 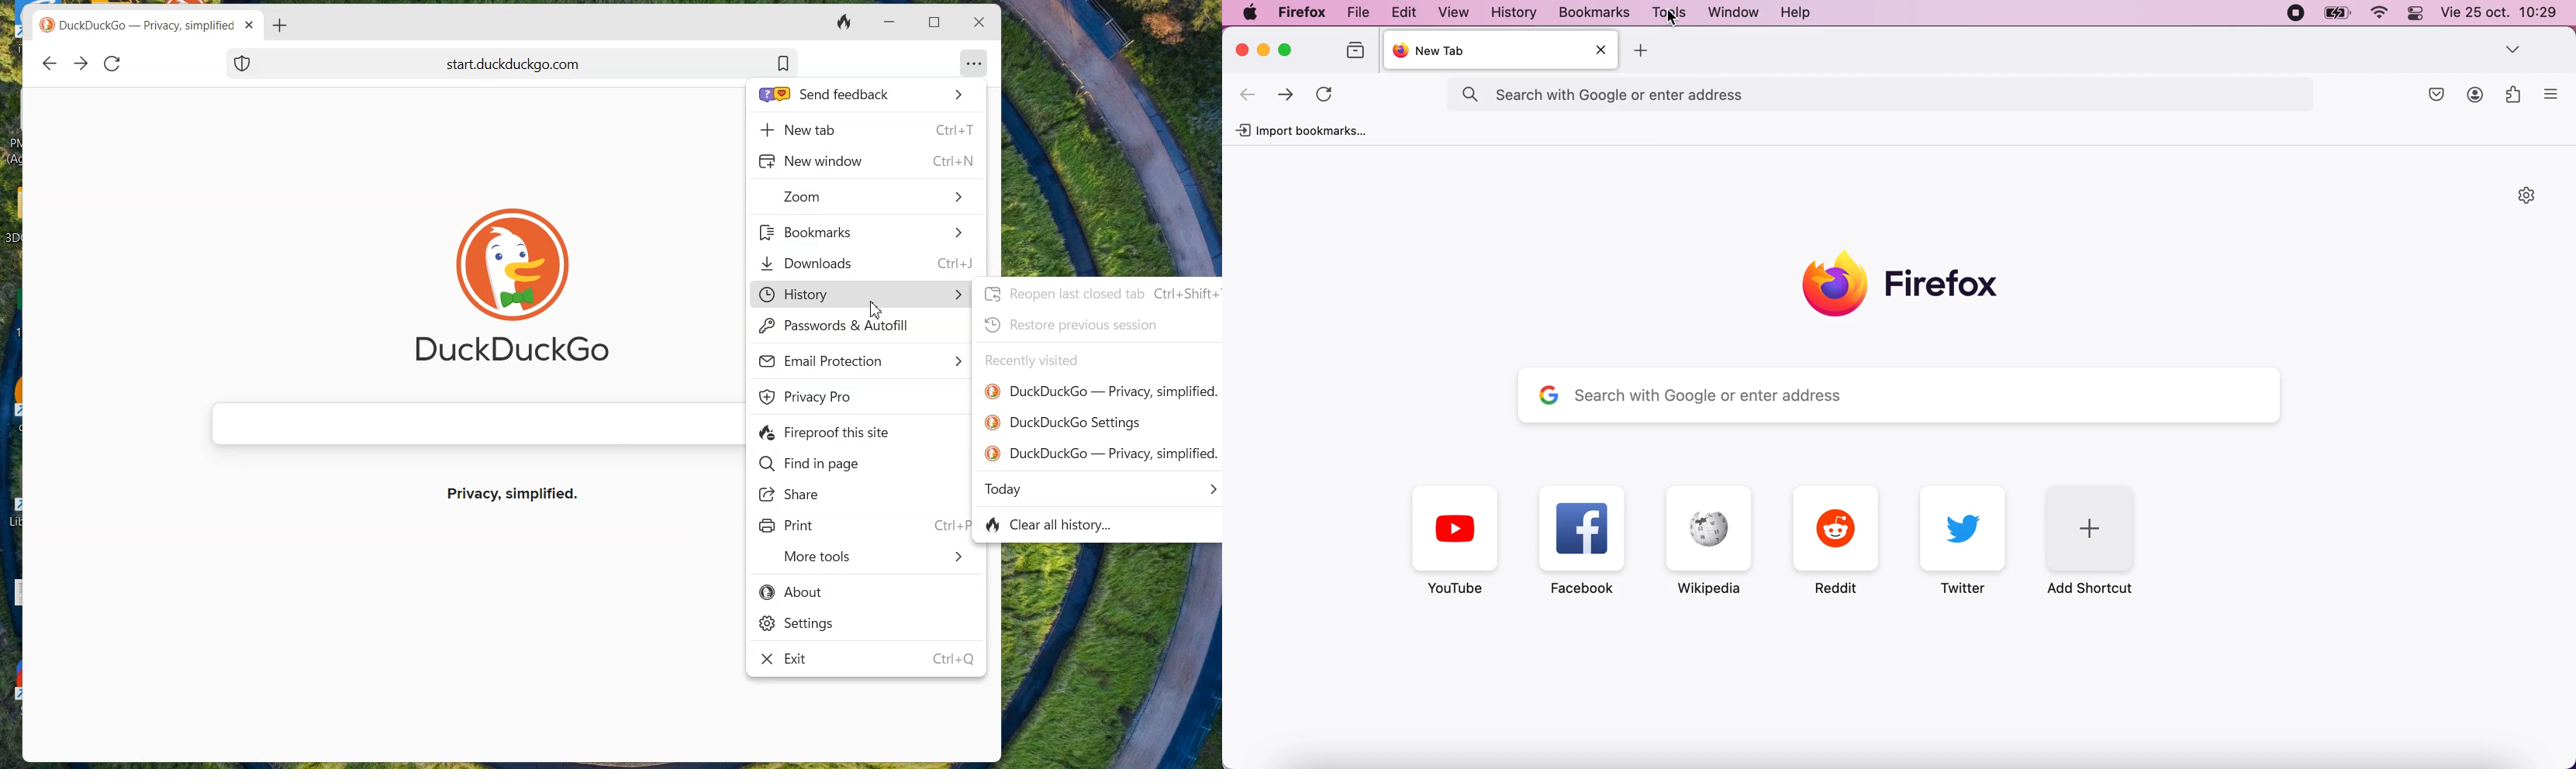 What do you see at coordinates (2437, 95) in the screenshot?
I see `Macsafe` at bounding box center [2437, 95].